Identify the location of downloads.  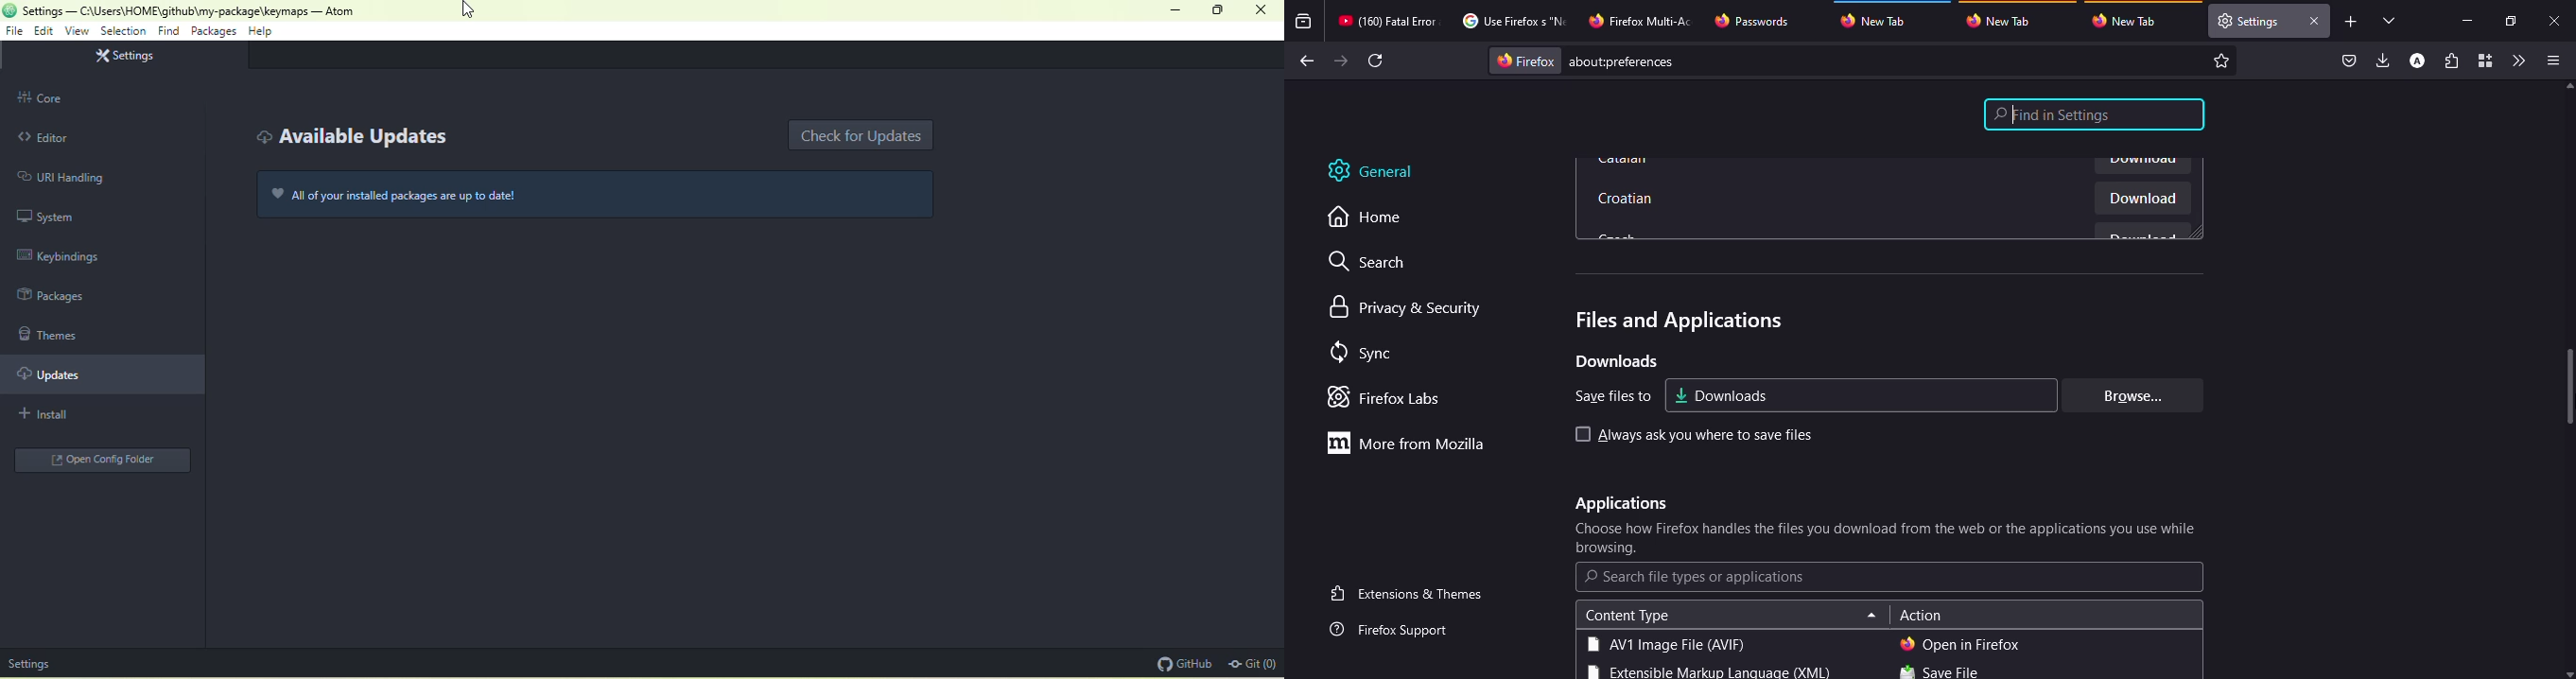
(1615, 361).